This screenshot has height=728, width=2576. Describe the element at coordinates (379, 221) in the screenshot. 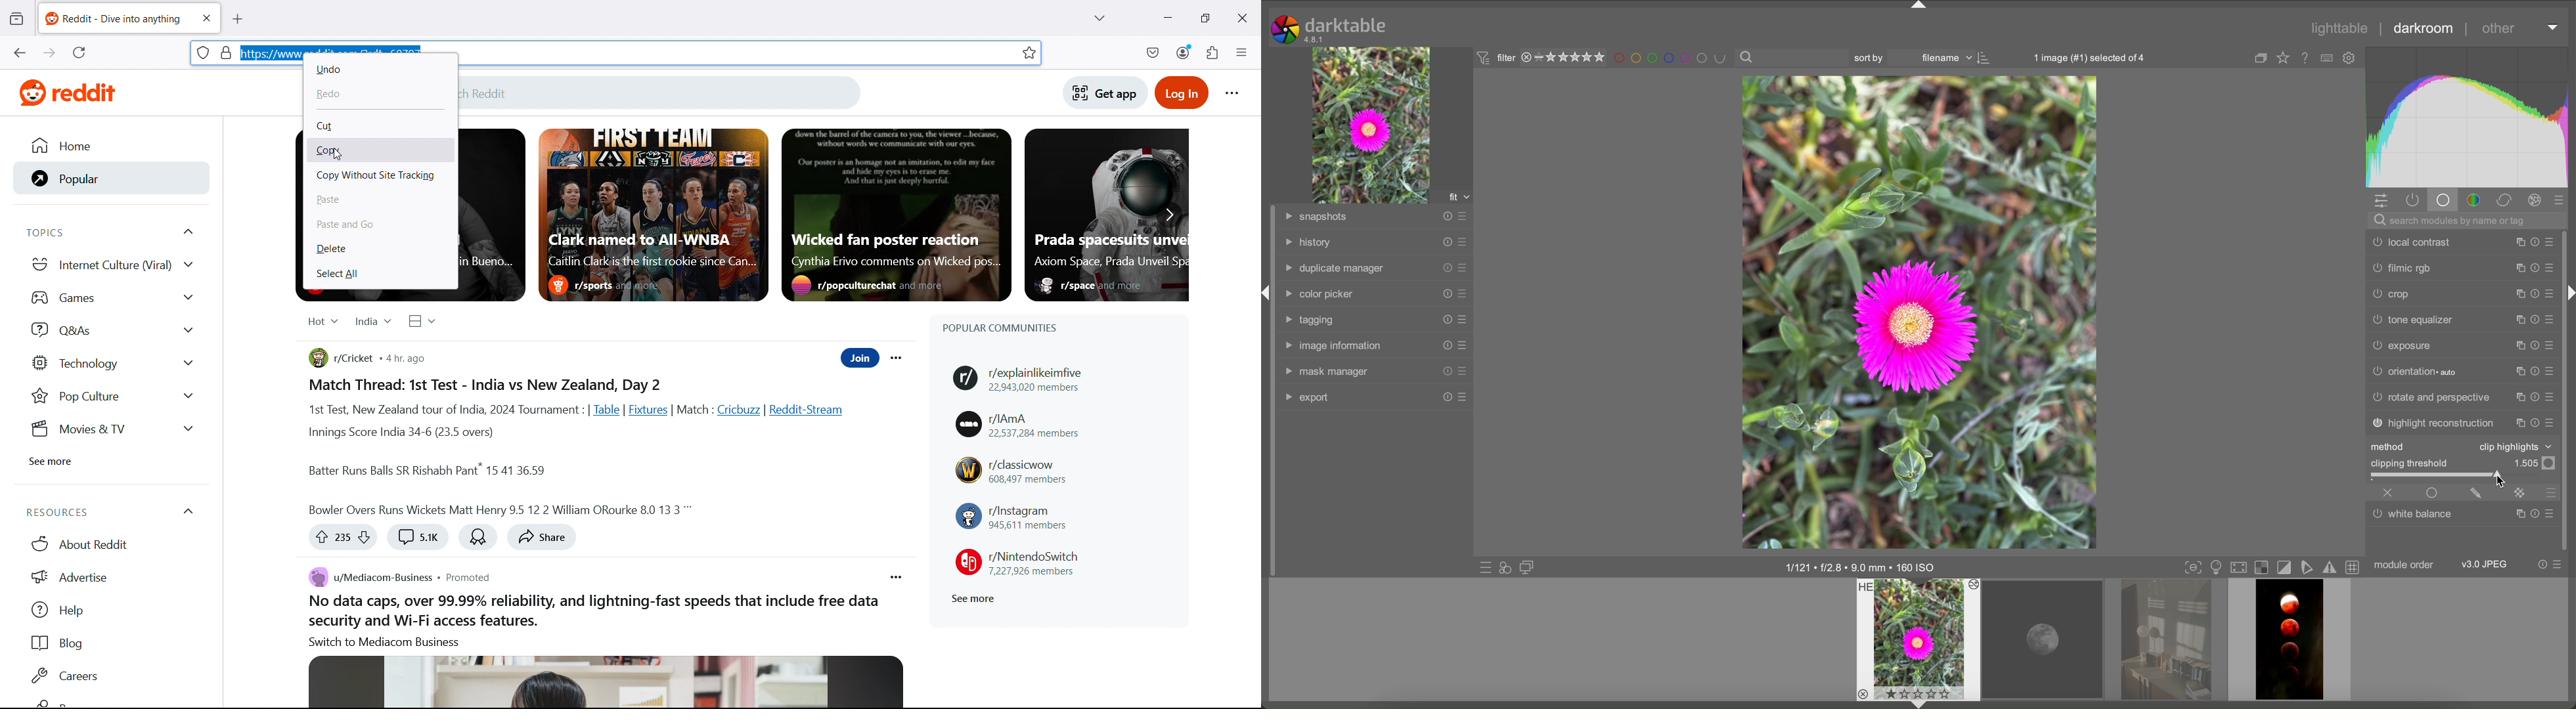

I see `paste and go` at that location.